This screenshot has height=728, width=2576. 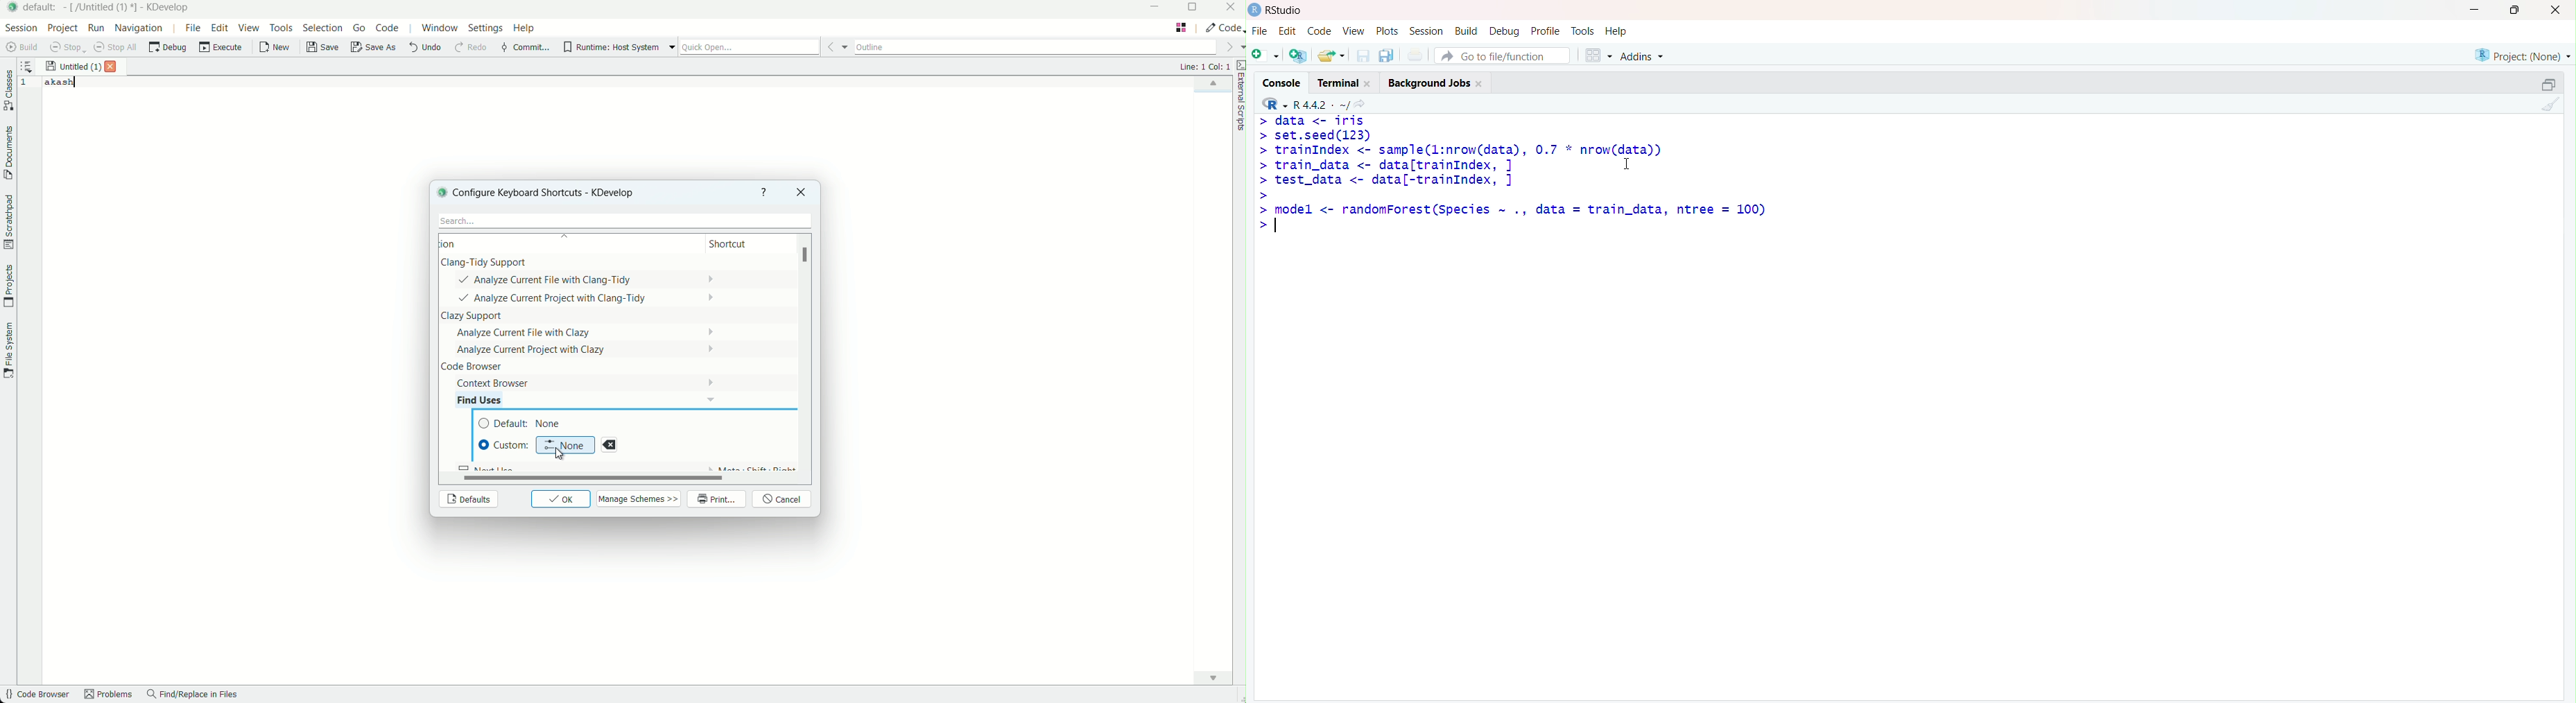 I want to click on Maximize/ Restore, so click(x=2546, y=83).